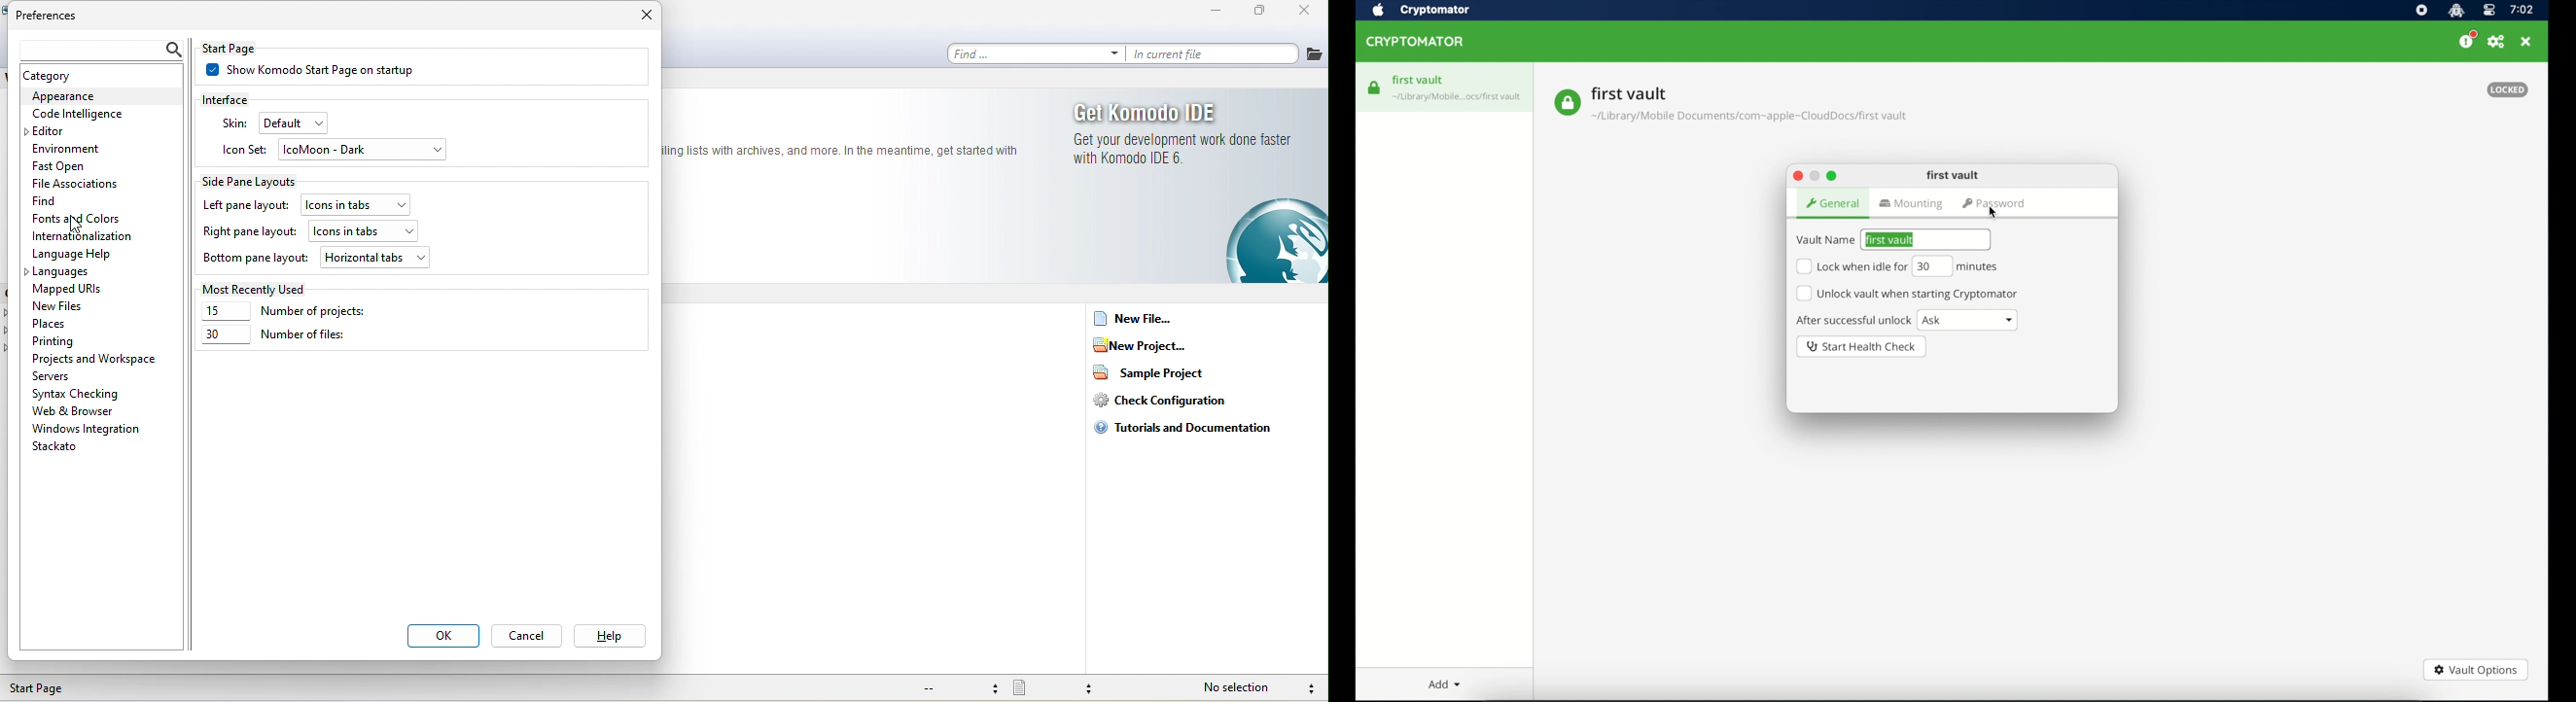 The height and width of the screenshot is (728, 2576). What do you see at coordinates (2489, 11) in the screenshot?
I see `control center` at bounding box center [2489, 11].